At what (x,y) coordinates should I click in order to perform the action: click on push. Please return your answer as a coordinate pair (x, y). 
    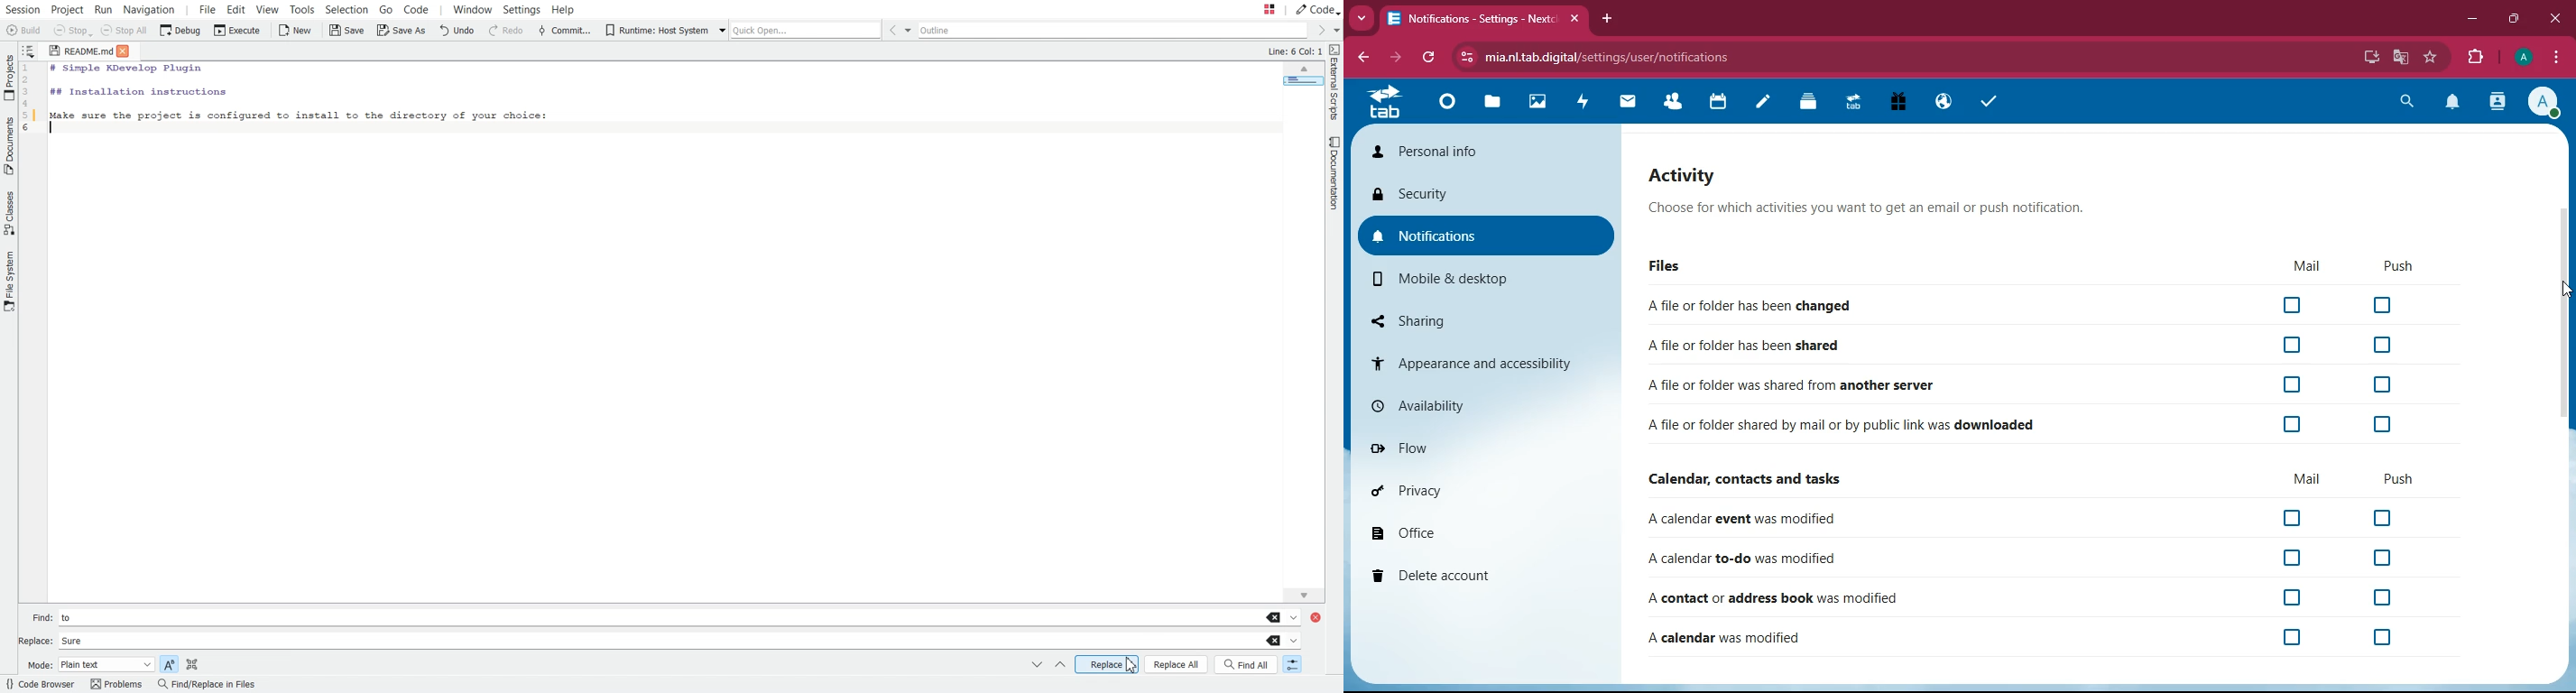
    Looking at the image, I should click on (2401, 266).